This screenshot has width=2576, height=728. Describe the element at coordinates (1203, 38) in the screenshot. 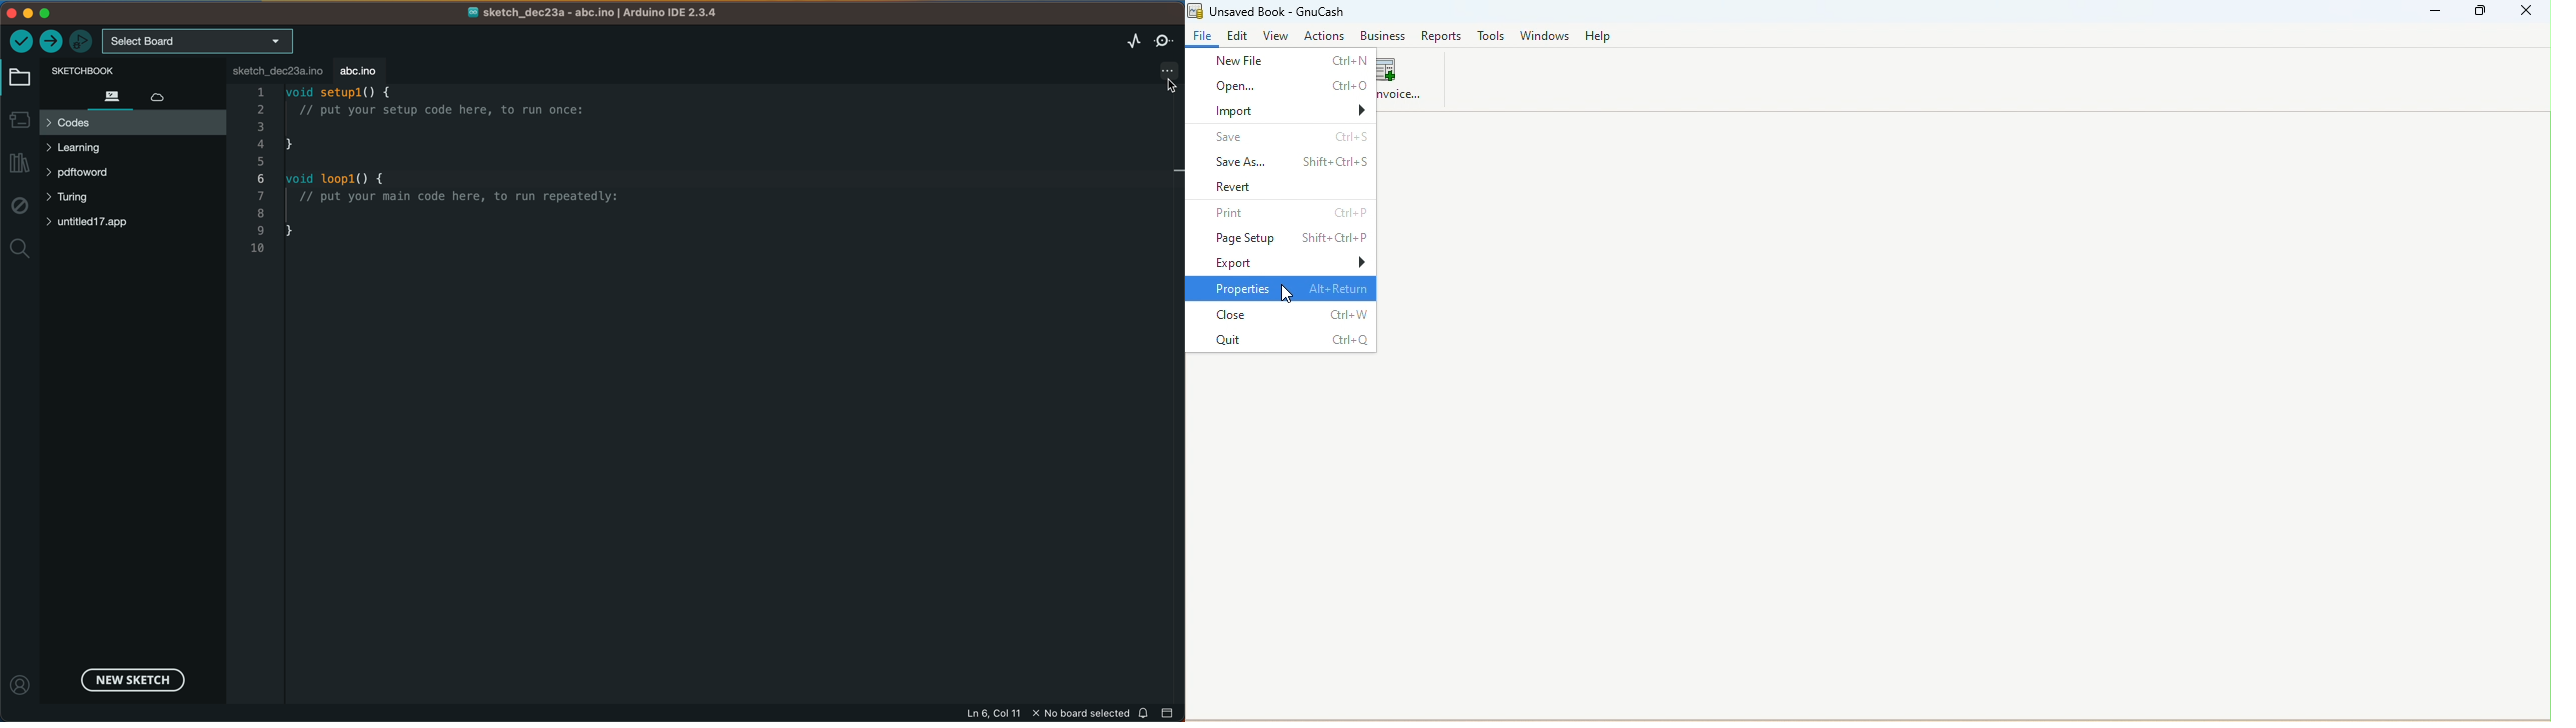

I see `File` at that location.